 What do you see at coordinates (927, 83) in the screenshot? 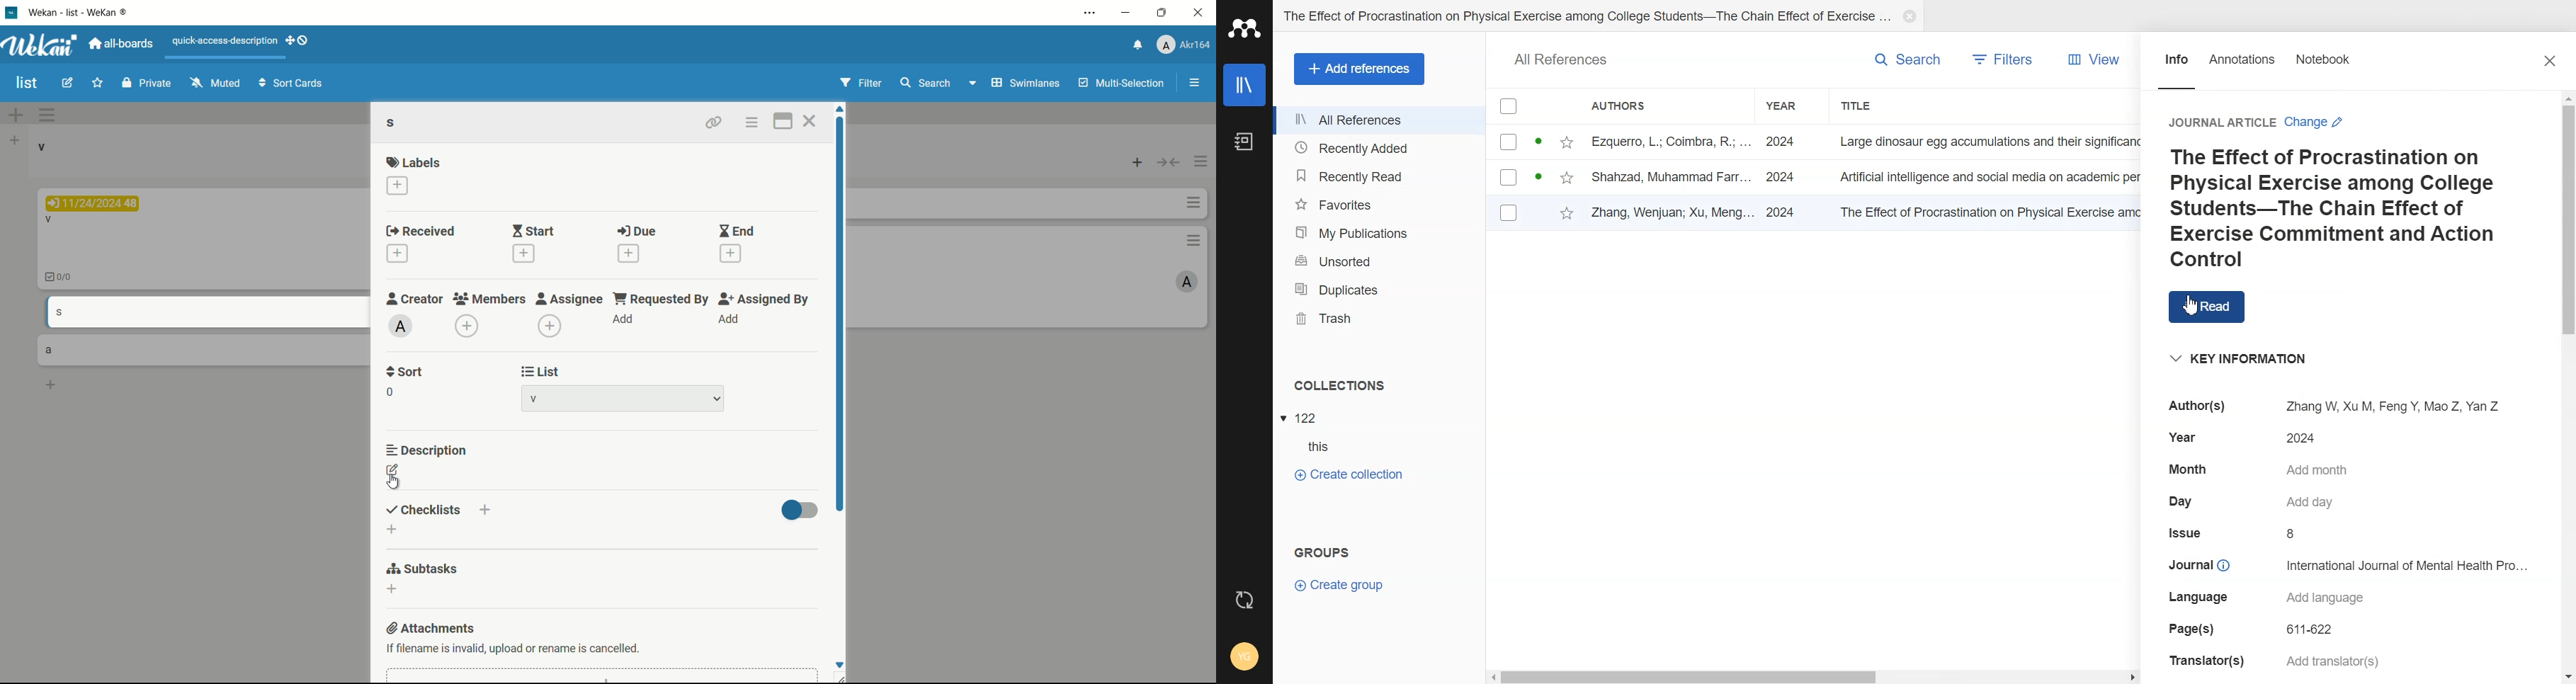
I see `search` at bounding box center [927, 83].